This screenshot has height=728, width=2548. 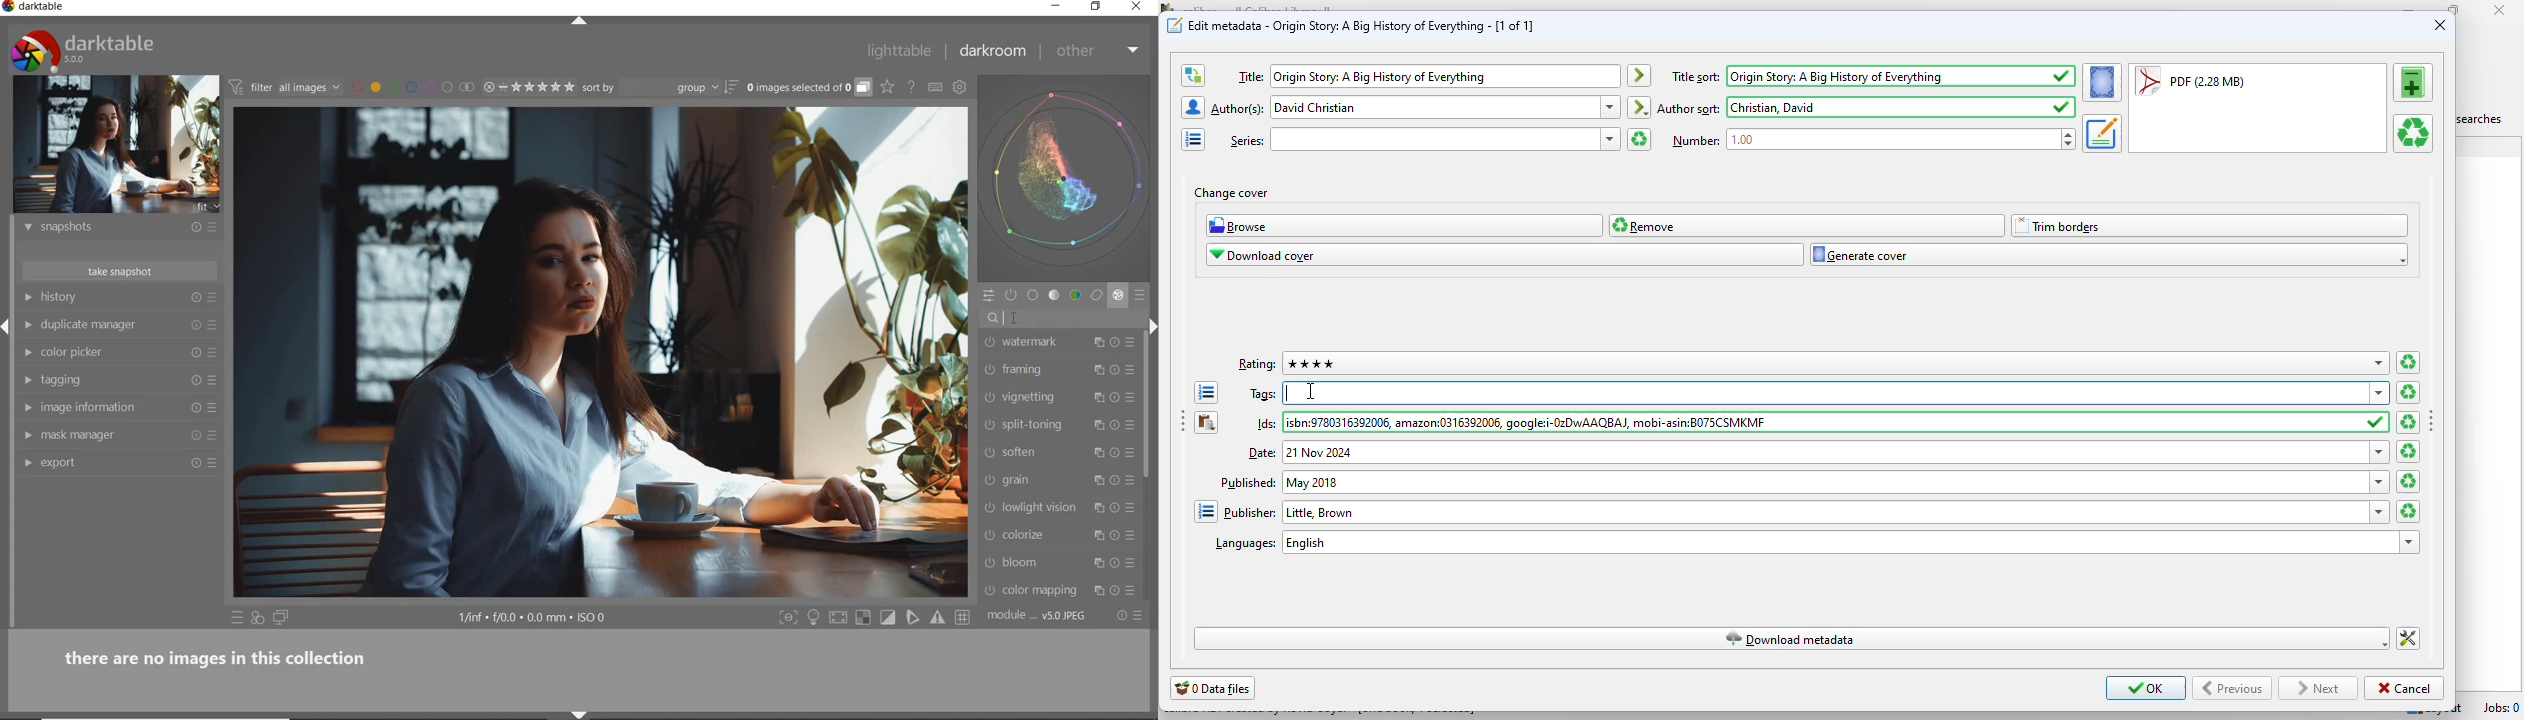 I want to click on generate cover, so click(x=2109, y=255).